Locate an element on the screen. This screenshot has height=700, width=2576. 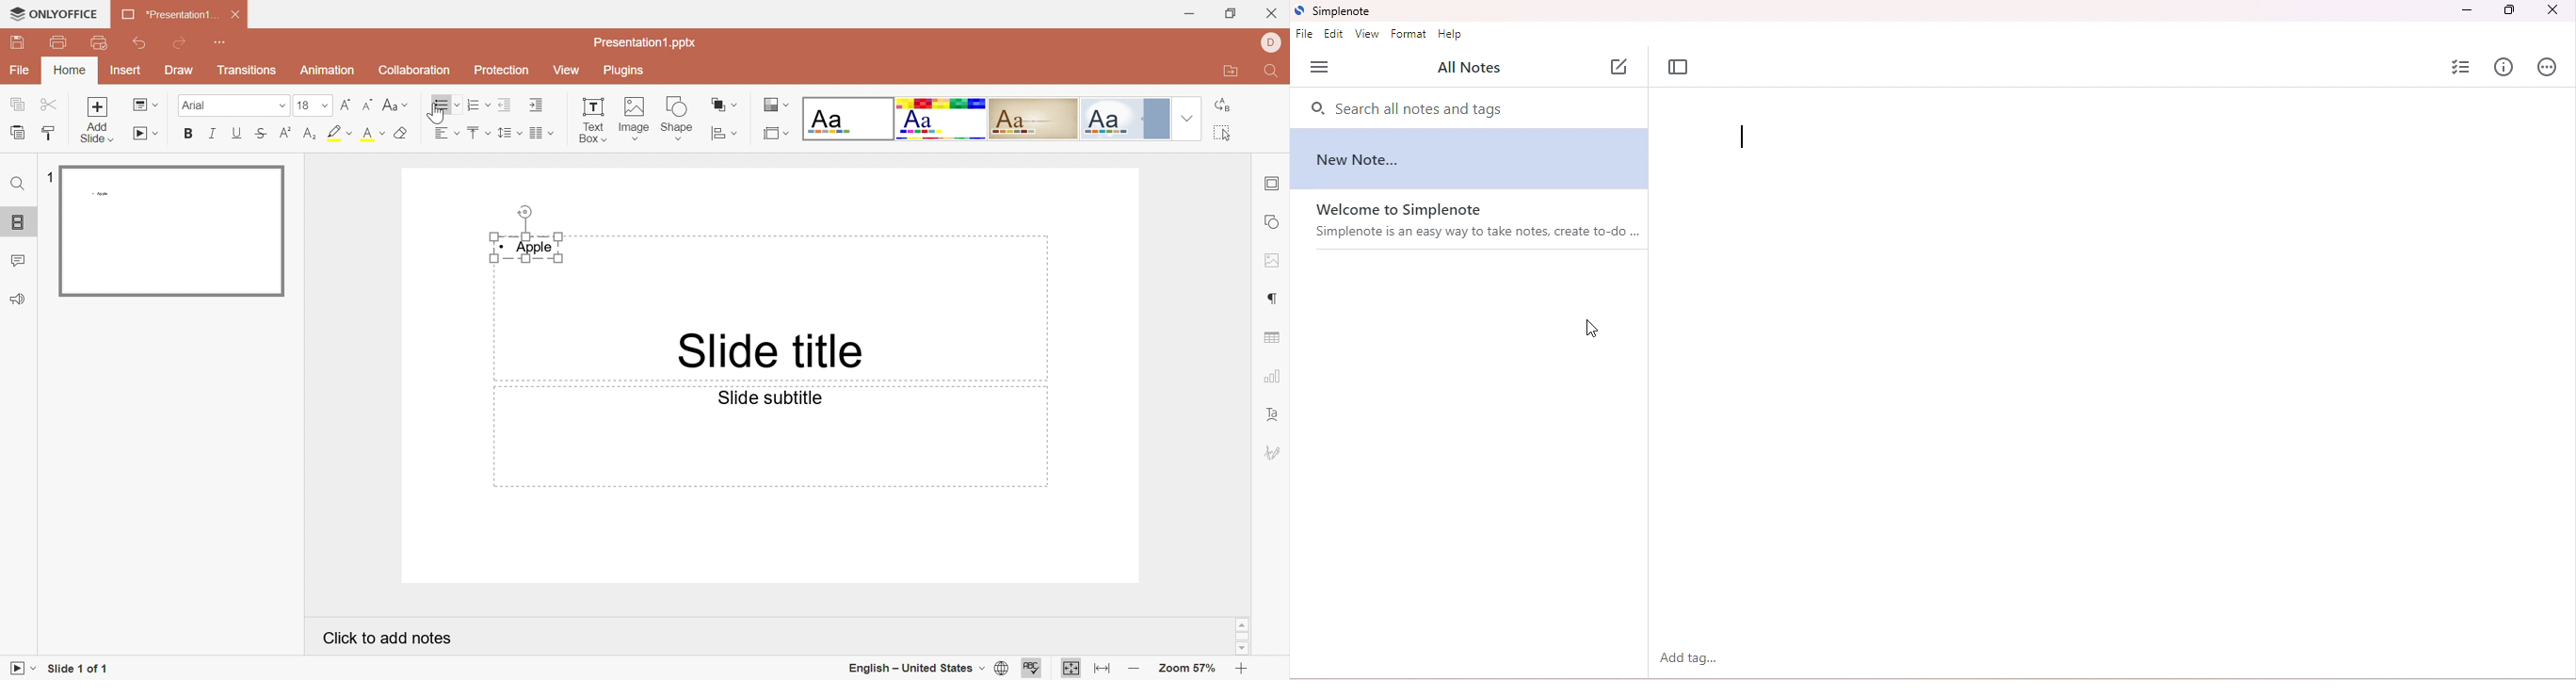
Drop Down is located at coordinates (283, 107).